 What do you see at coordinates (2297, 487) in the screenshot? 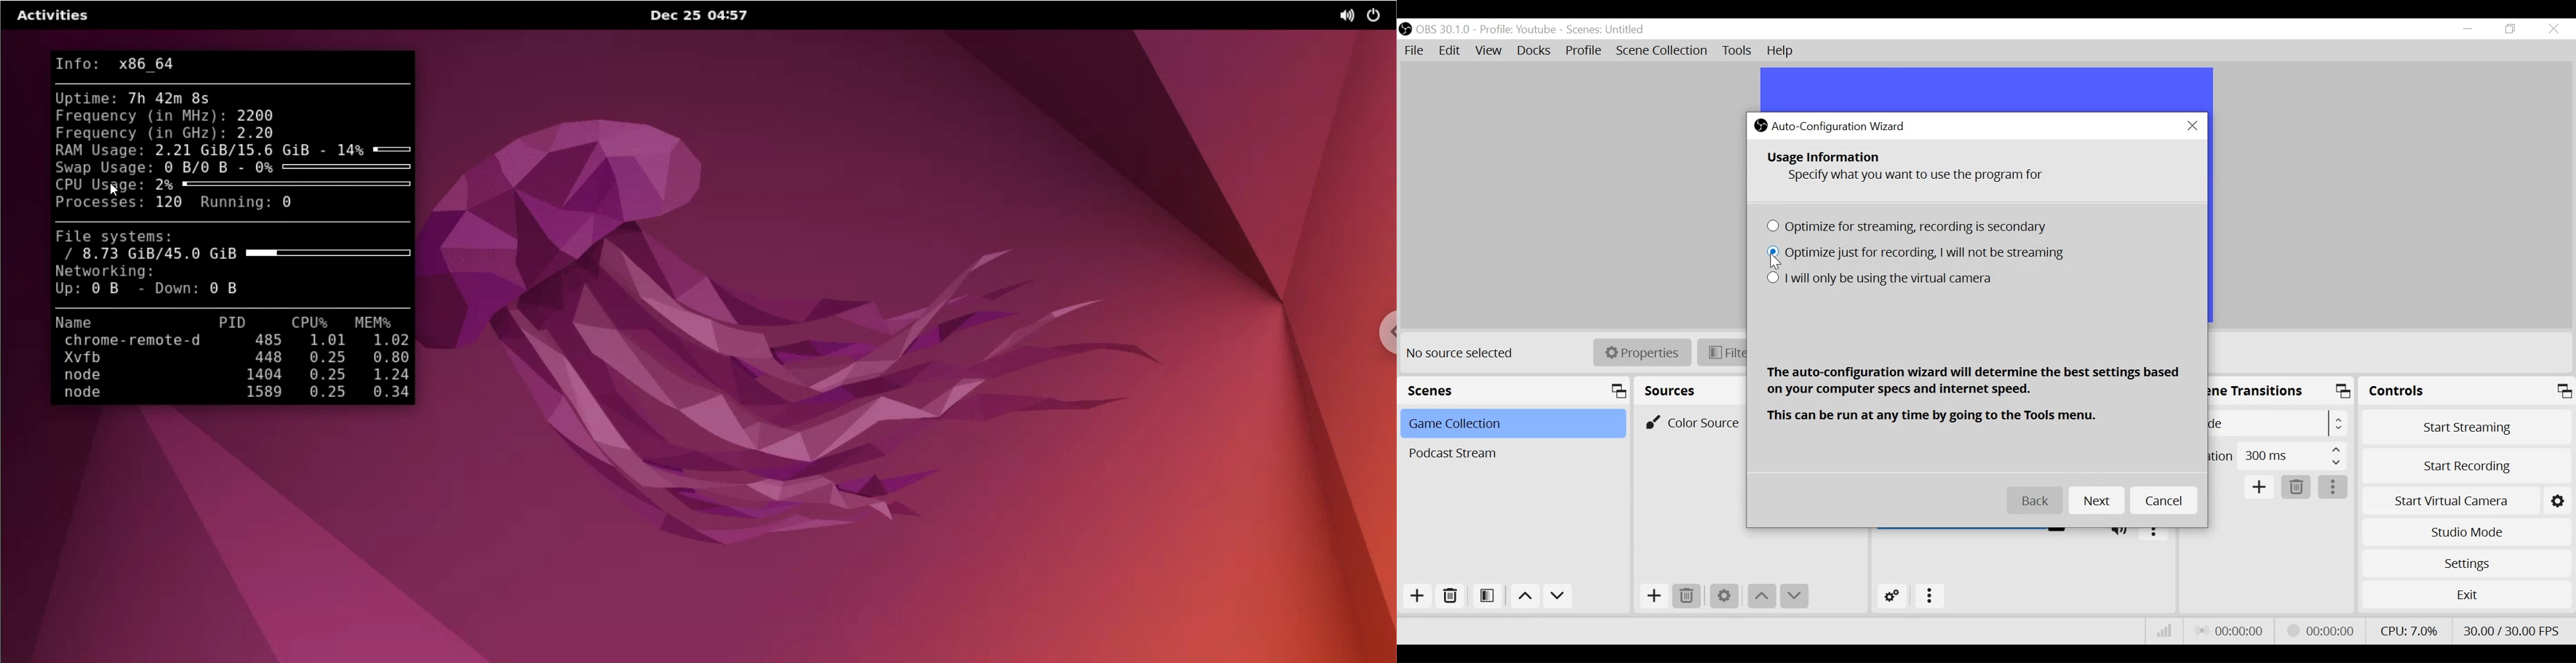
I see `Delete ` at bounding box center [2297, 487].